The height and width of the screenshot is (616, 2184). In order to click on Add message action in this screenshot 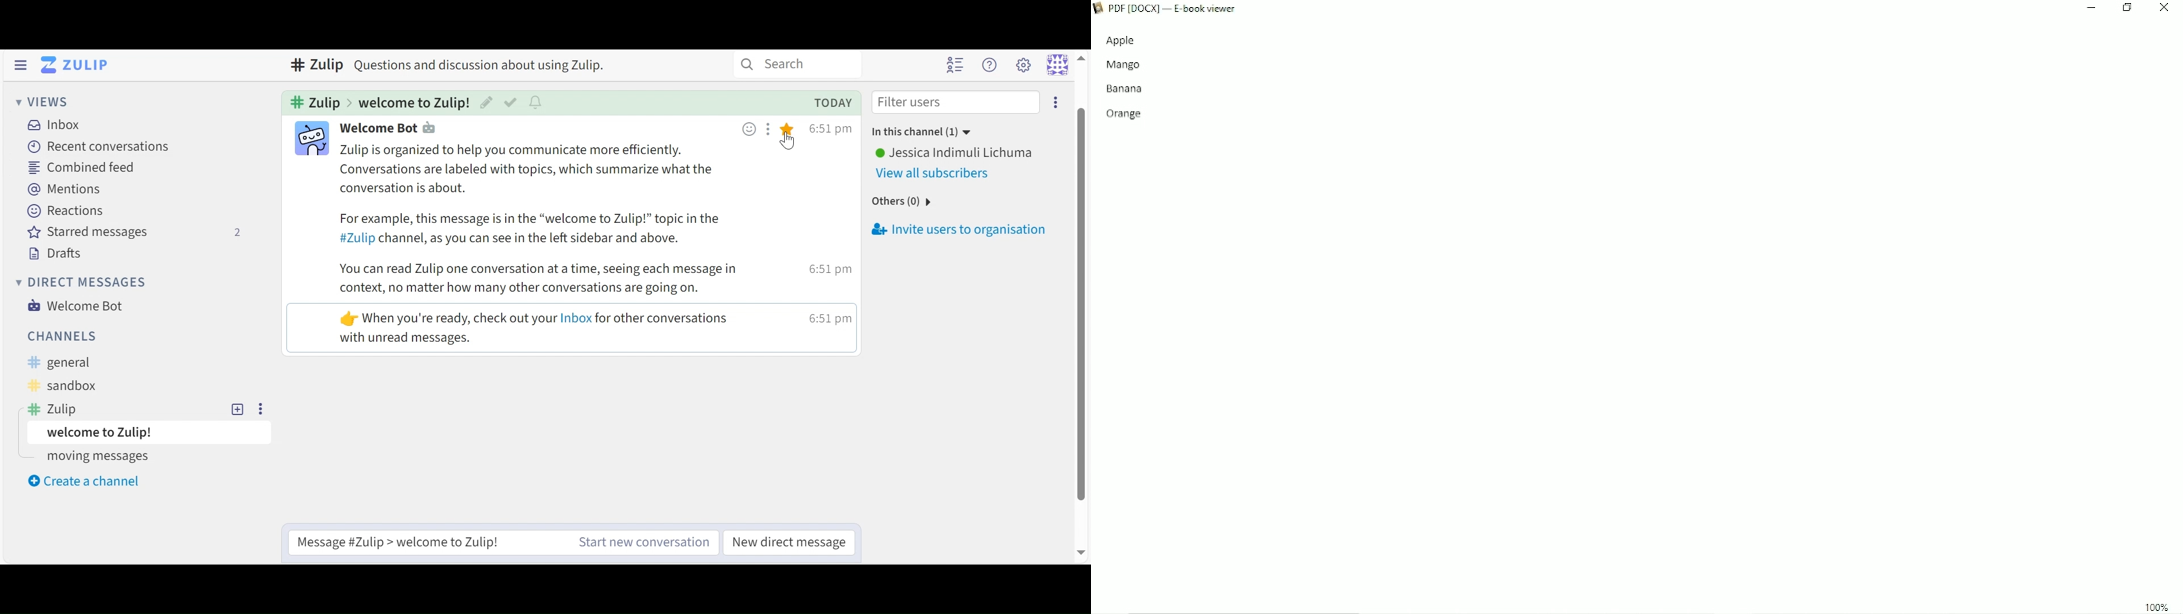, I will do `click(766, 127)`.